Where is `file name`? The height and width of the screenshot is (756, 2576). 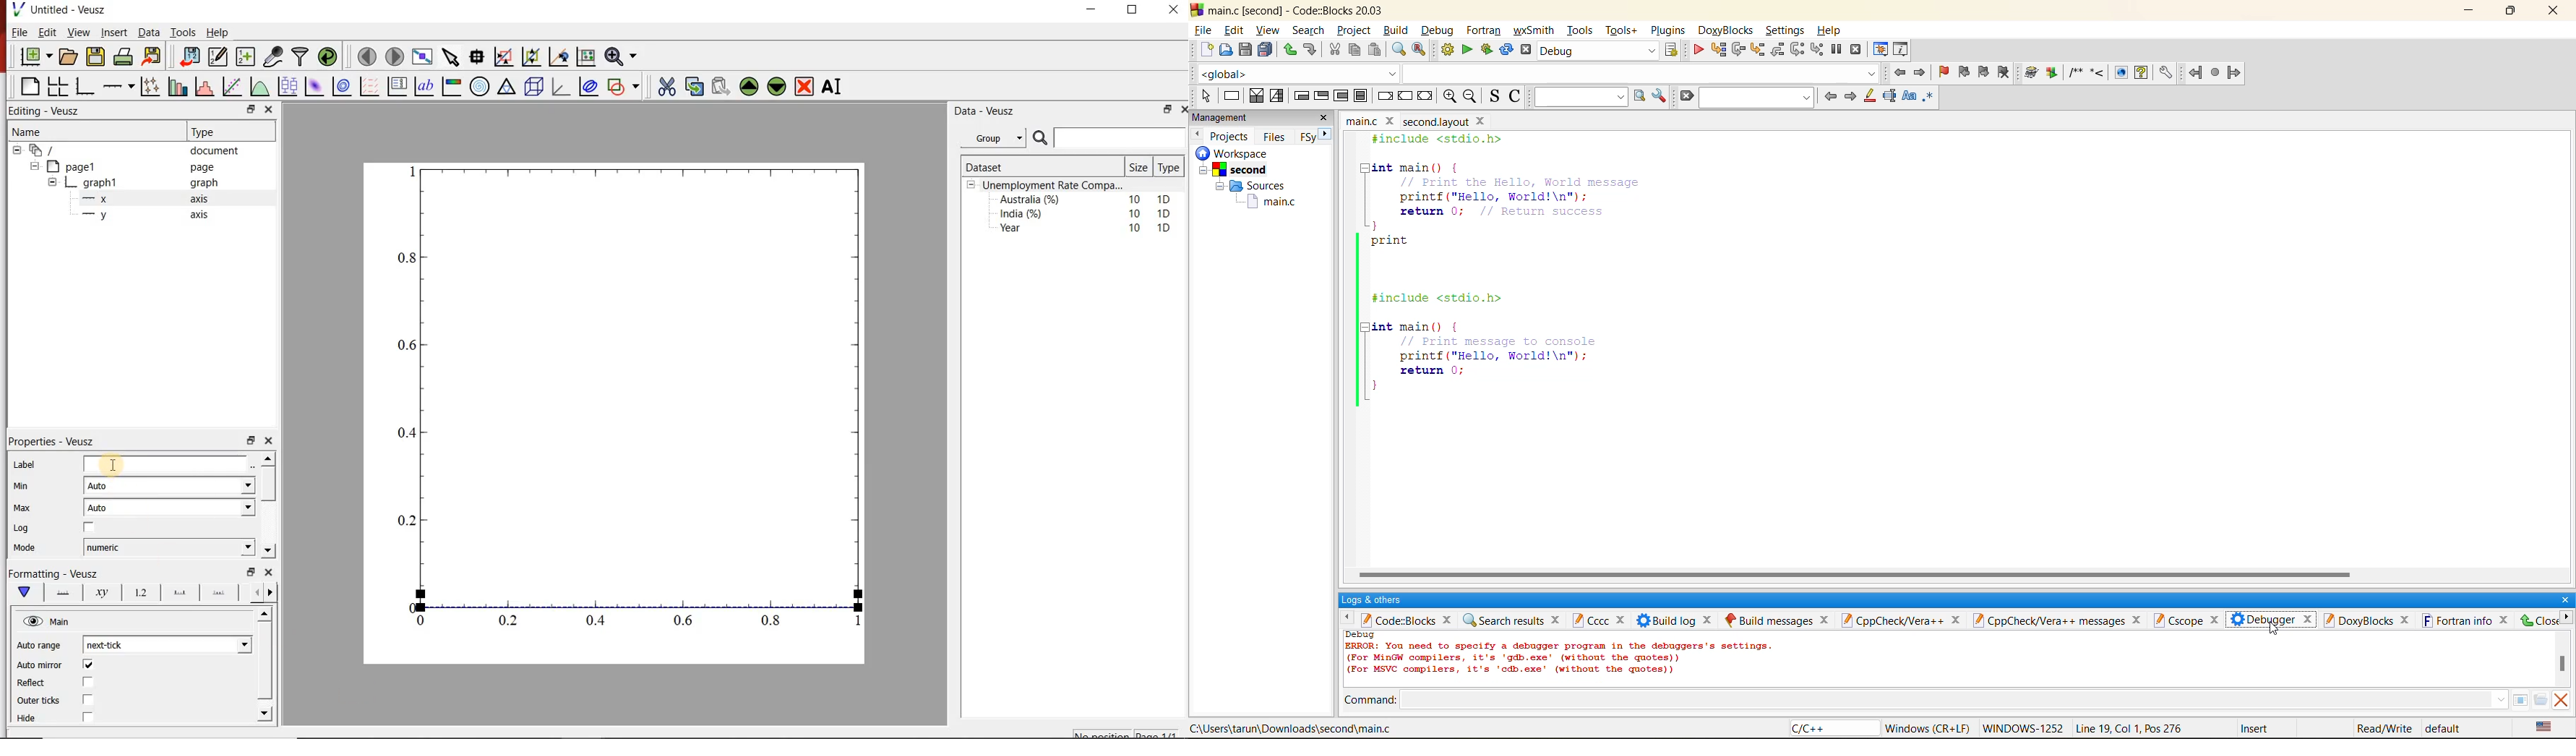 file name is located at coordinates (1412, 121).